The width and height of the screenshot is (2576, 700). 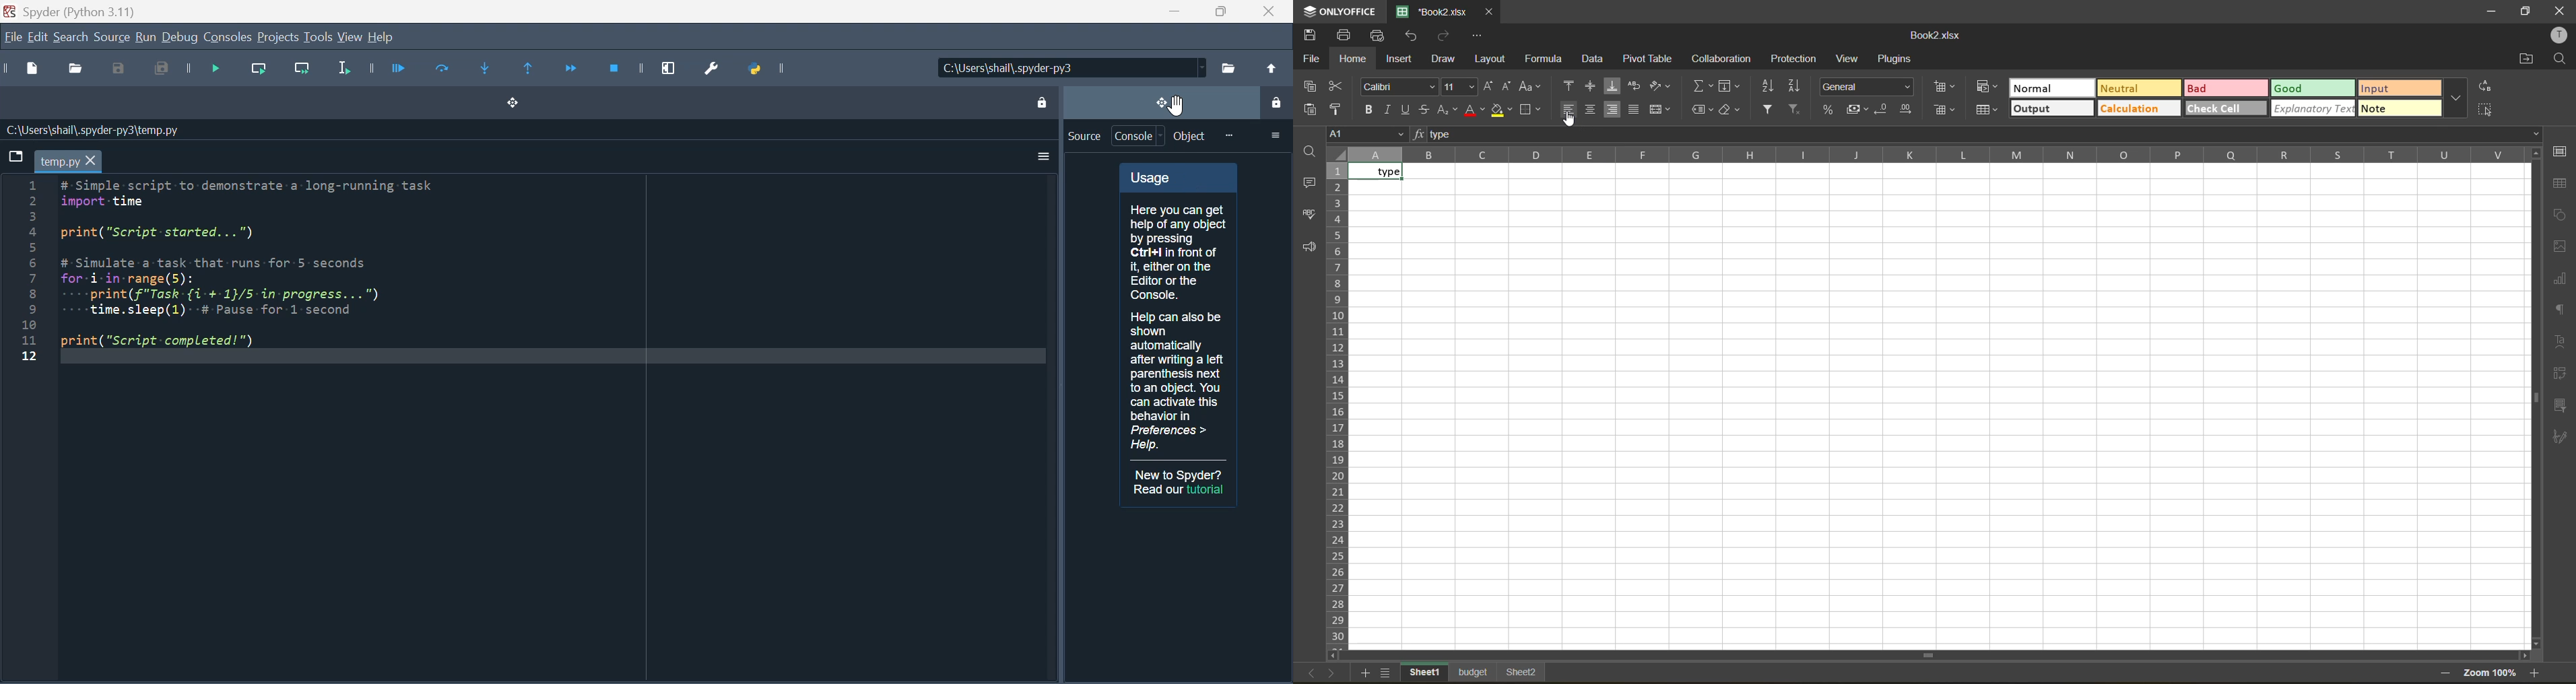 What do you see at coordinates (2561, 216) in the screenshot?
I see `shapes` at bounding box center [2561, 216].